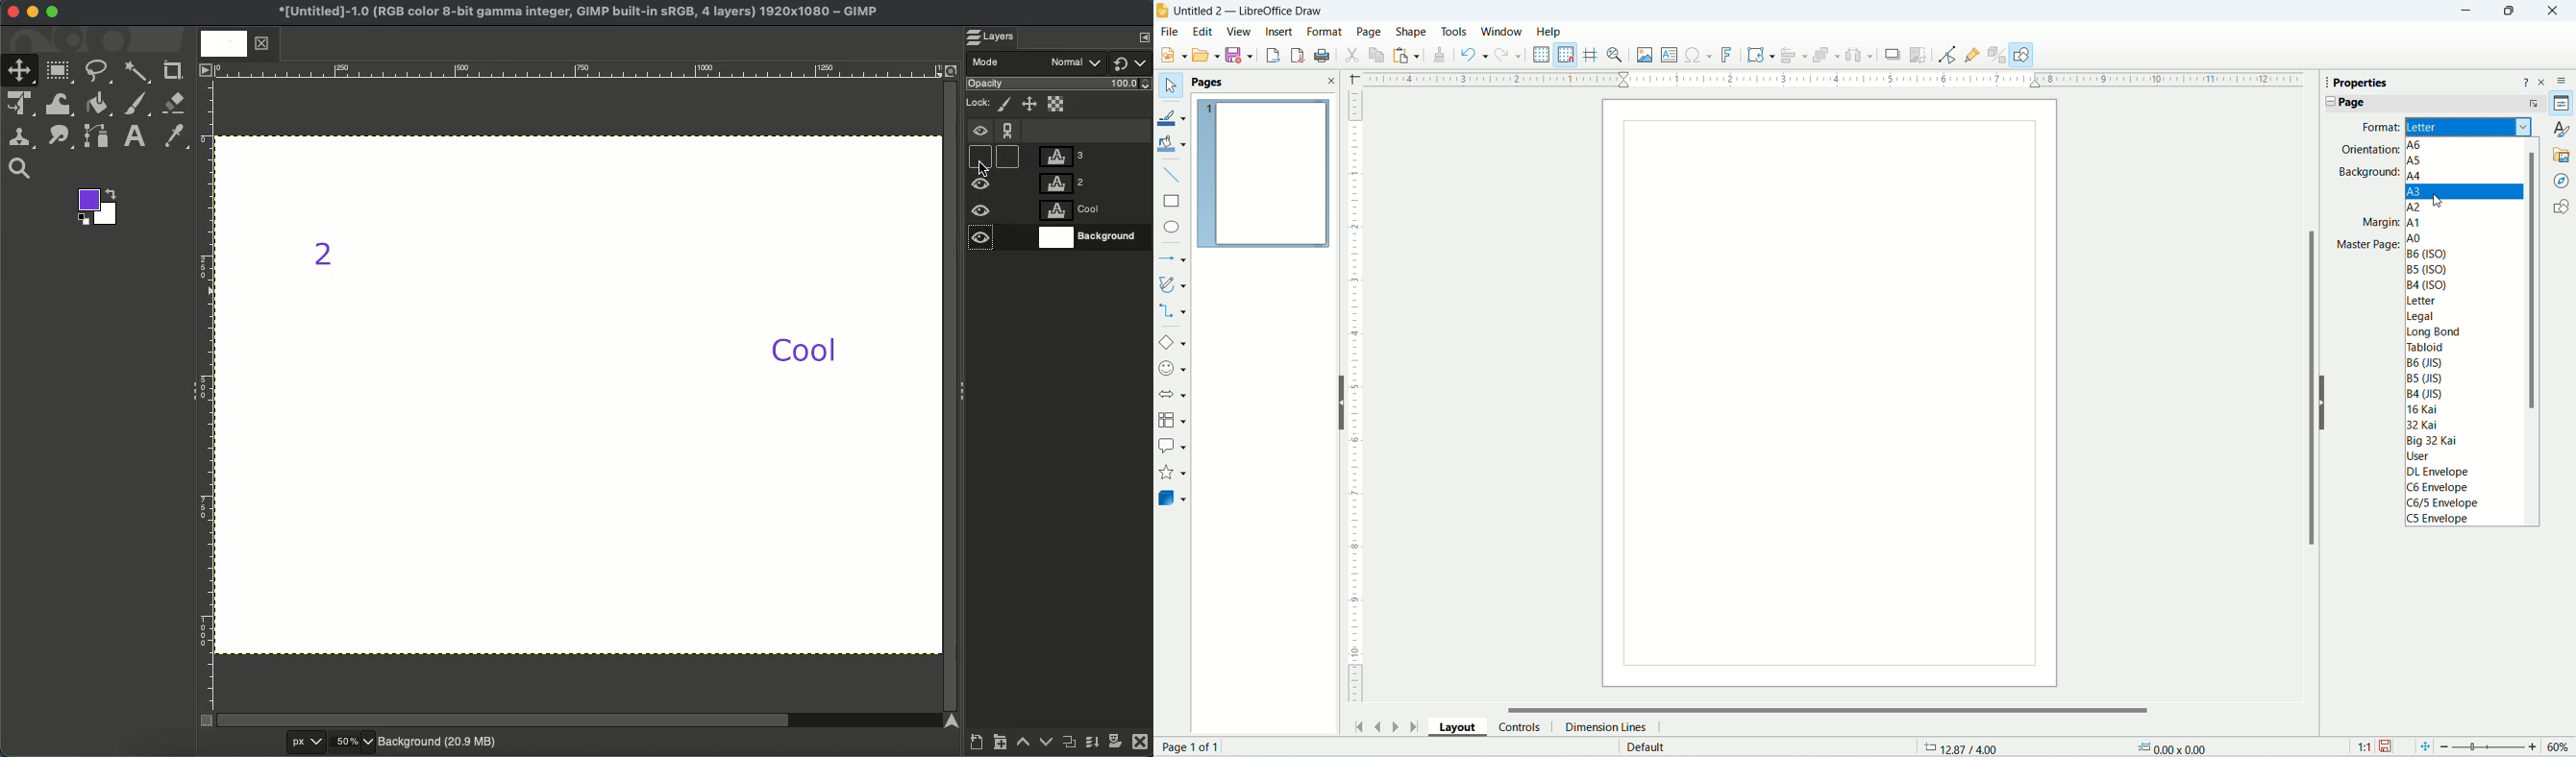 This screenshot has height=784, width=2576. Describe the element at coordinates (2563, 156) in the screenshot. I see `gallery` at that location.